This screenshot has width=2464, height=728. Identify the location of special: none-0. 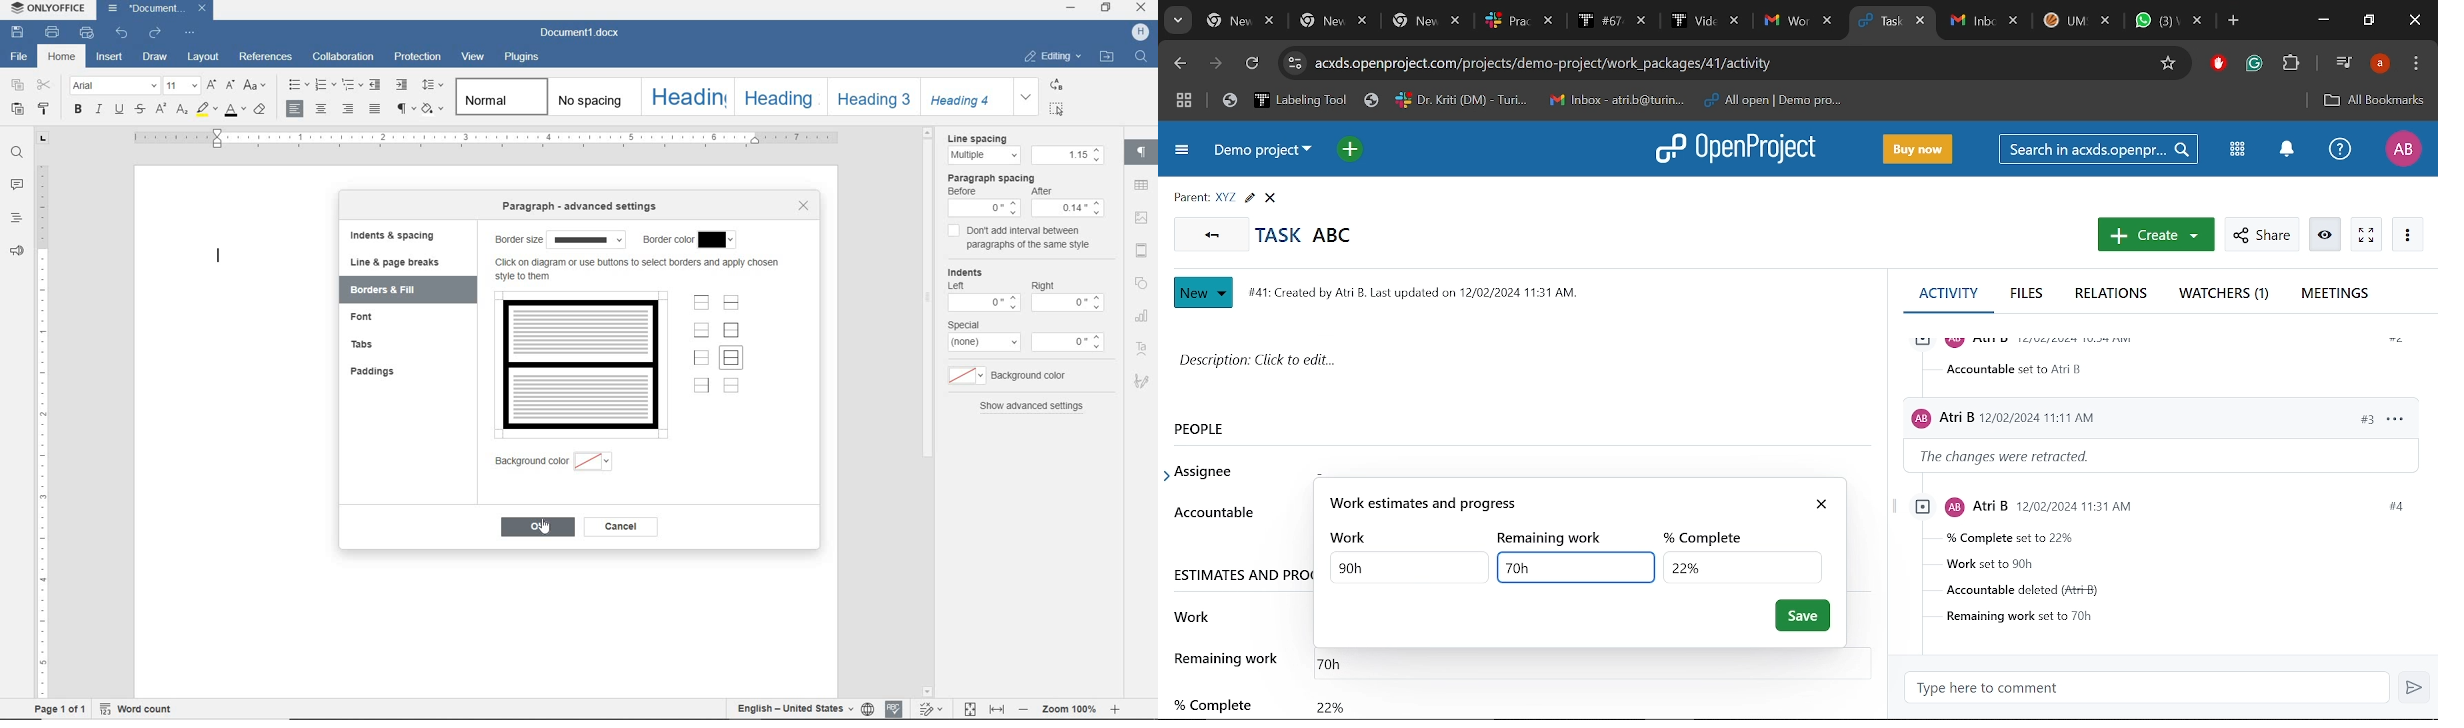
(1026, 337).